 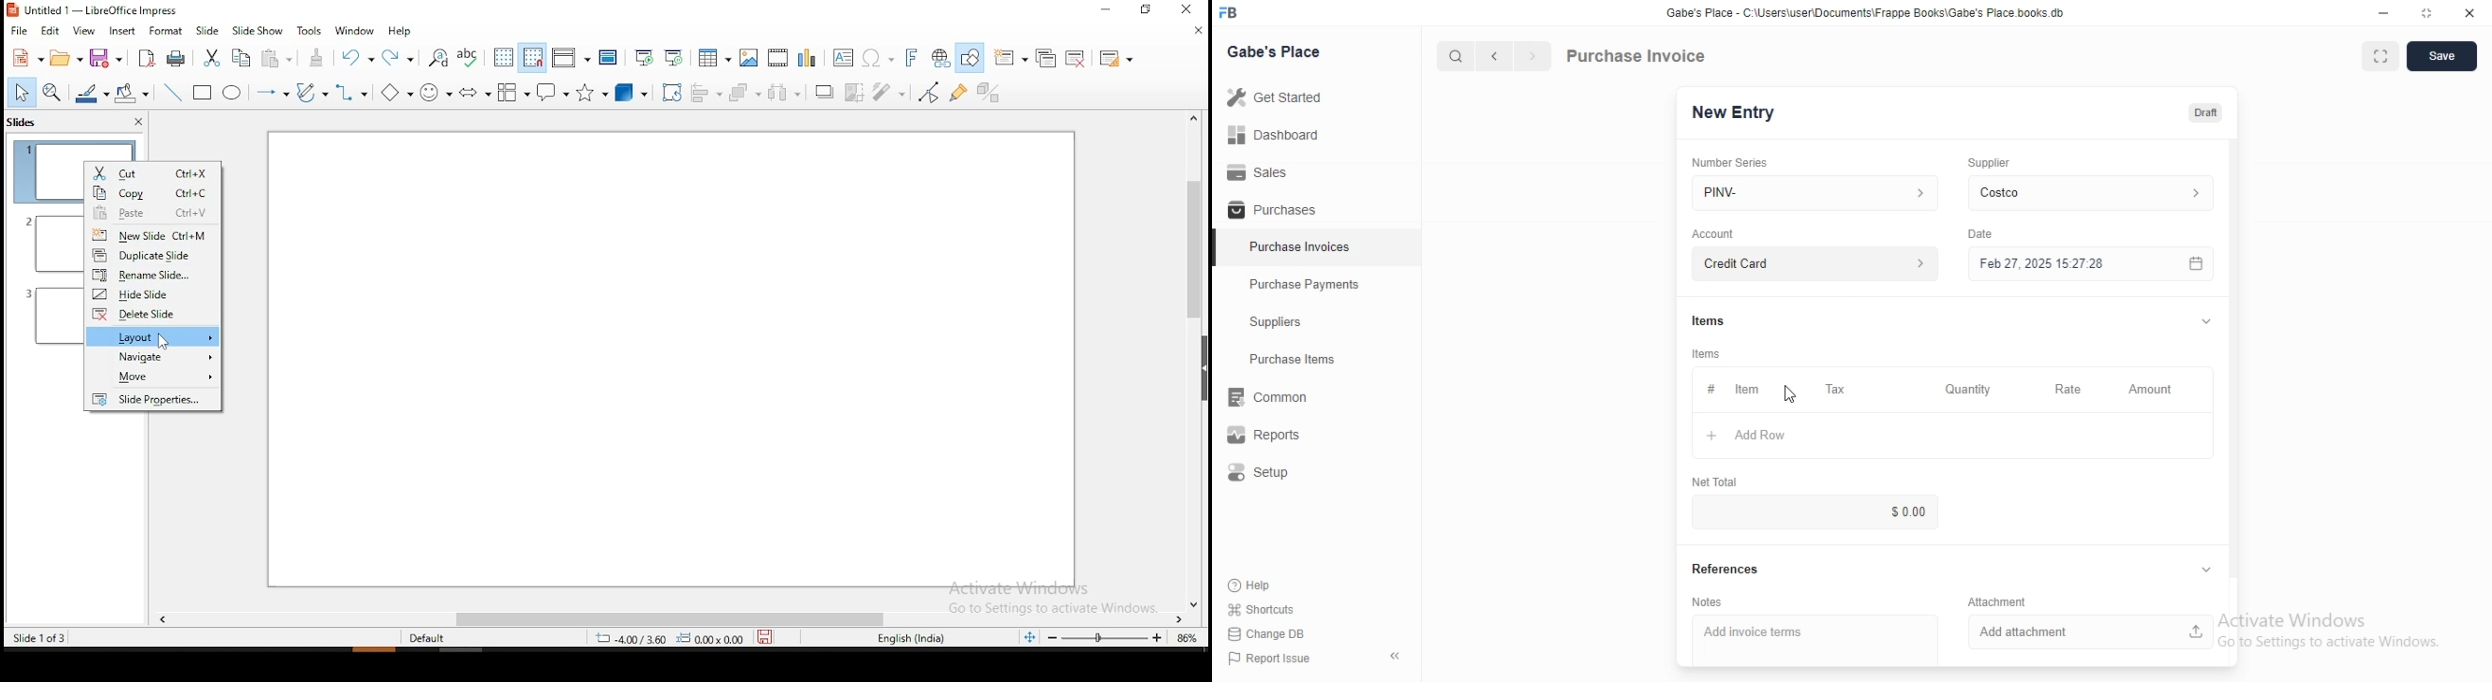 What do you see at coordinates (358, 60) in the screenshot?
I see `undo` at bounding box center [358, 60].